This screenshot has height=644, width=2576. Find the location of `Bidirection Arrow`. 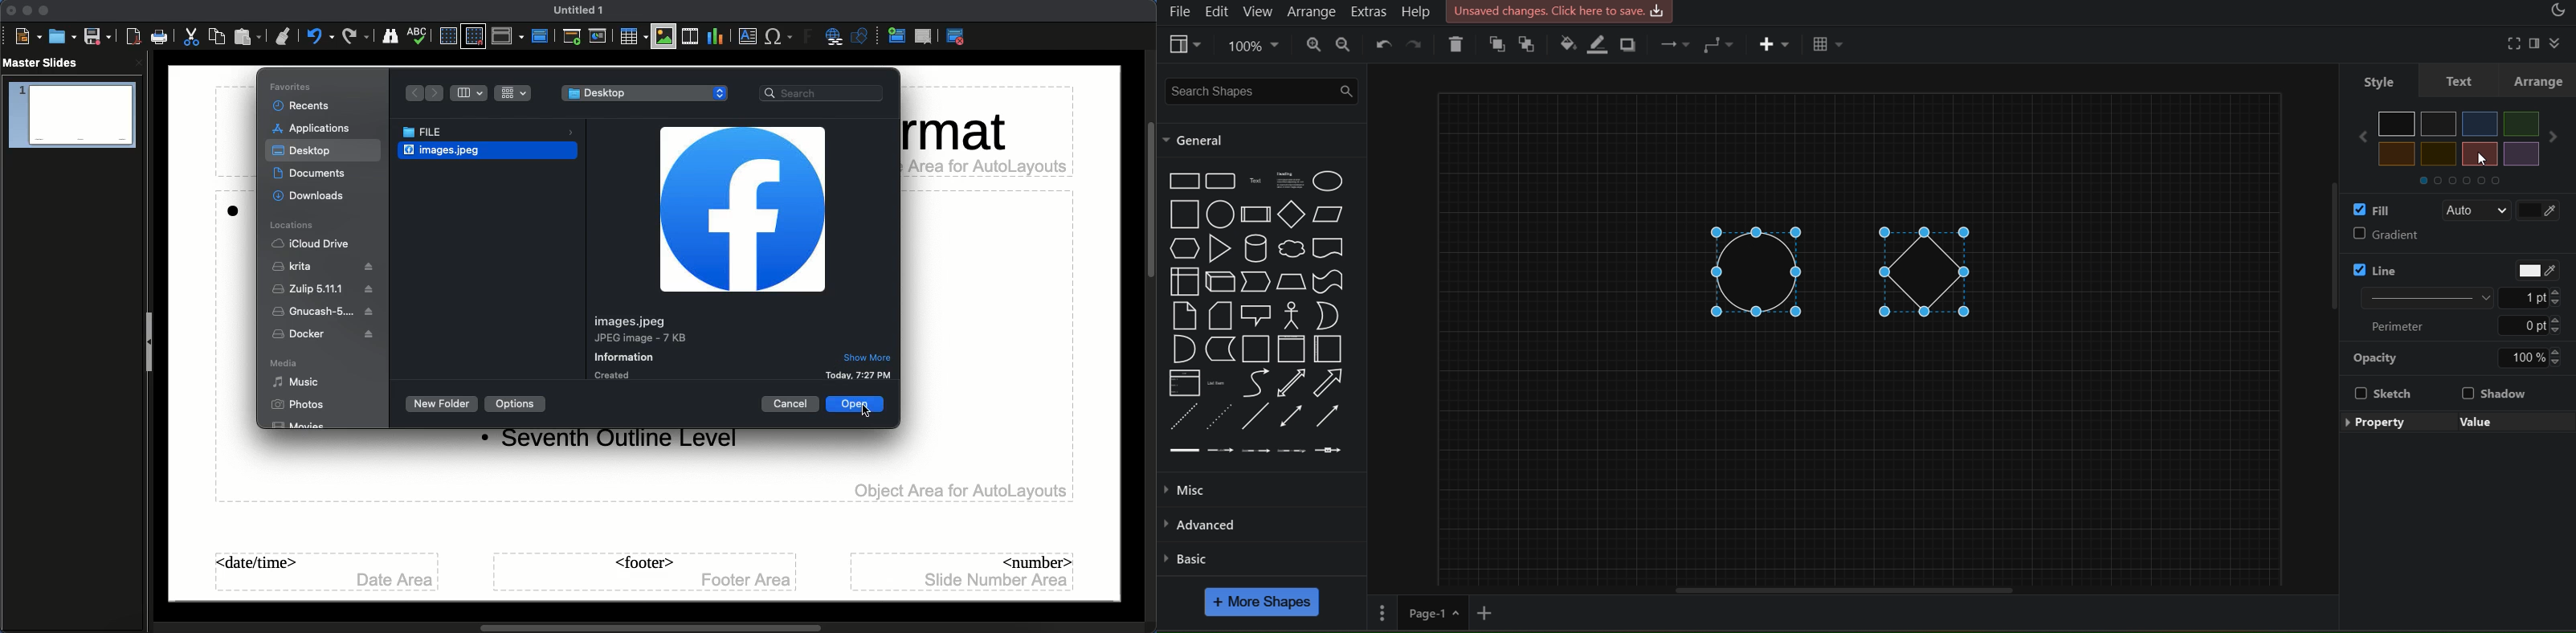

Bidirection Arrow is located at coordinates (1291, 382).